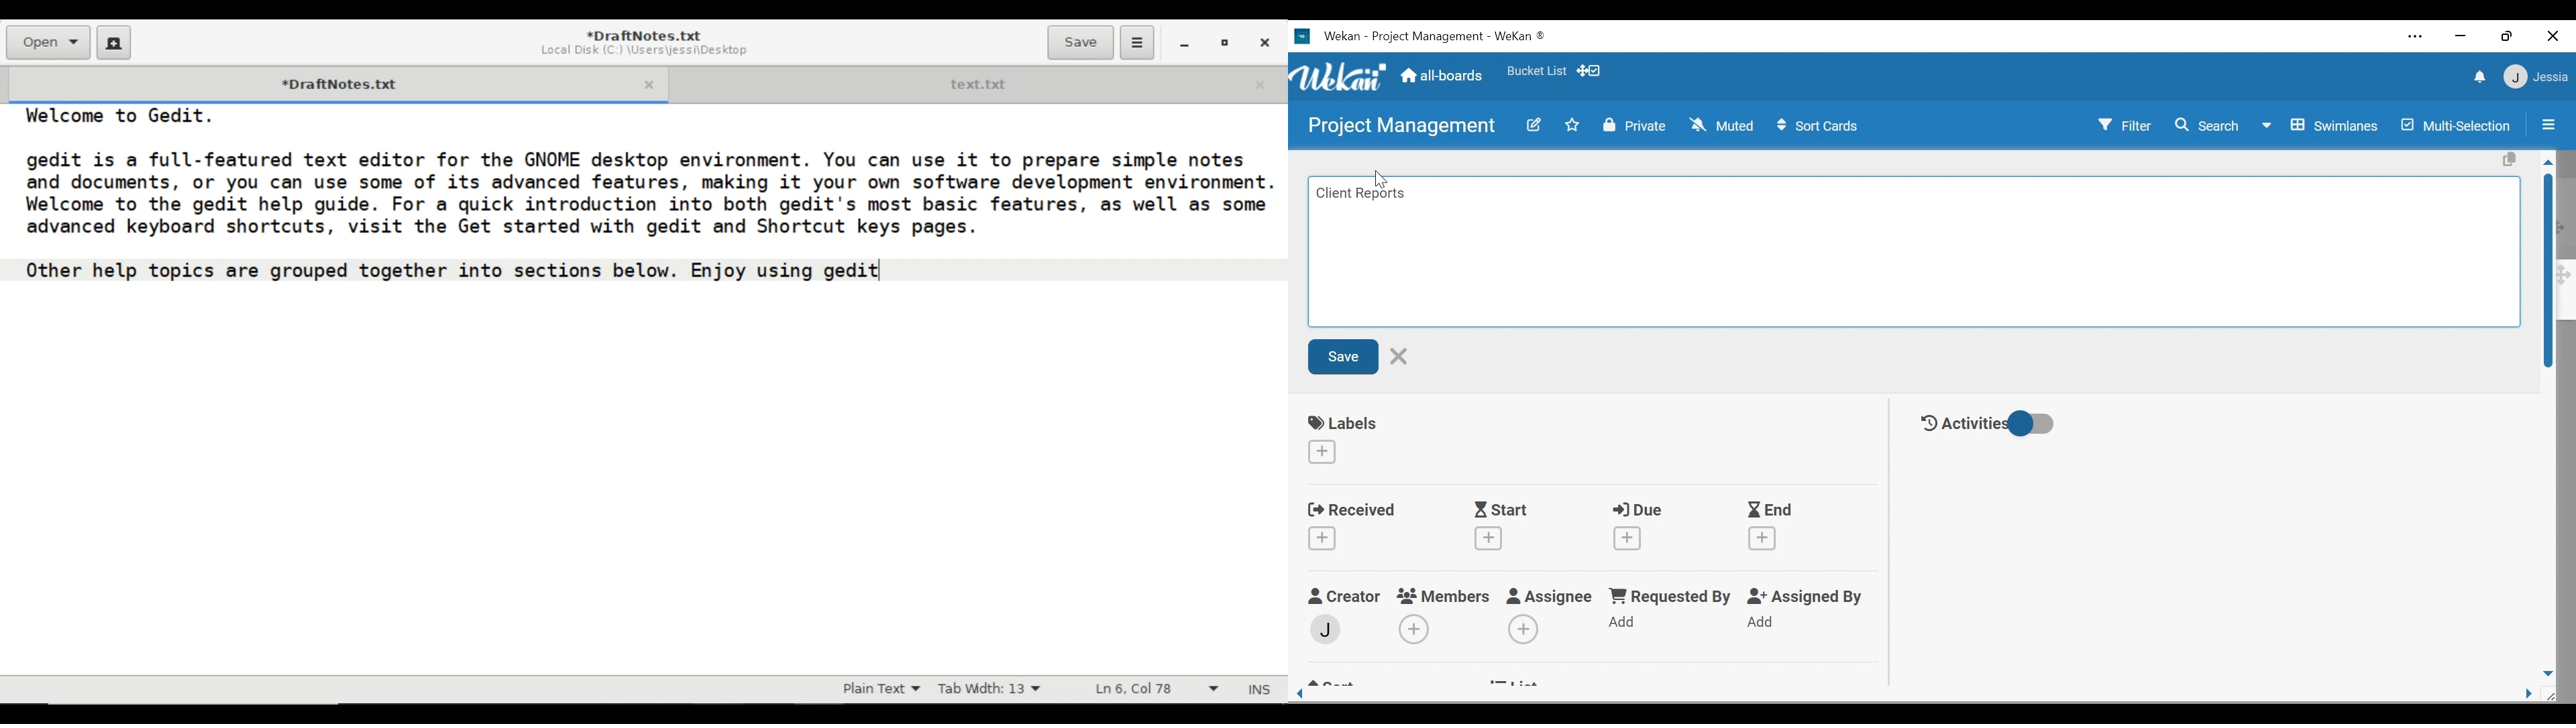 The image size is (2576, 728). Describe the element at coordinates (1572, 125) in the screenshot. I see `Toggle favorites` at that location.